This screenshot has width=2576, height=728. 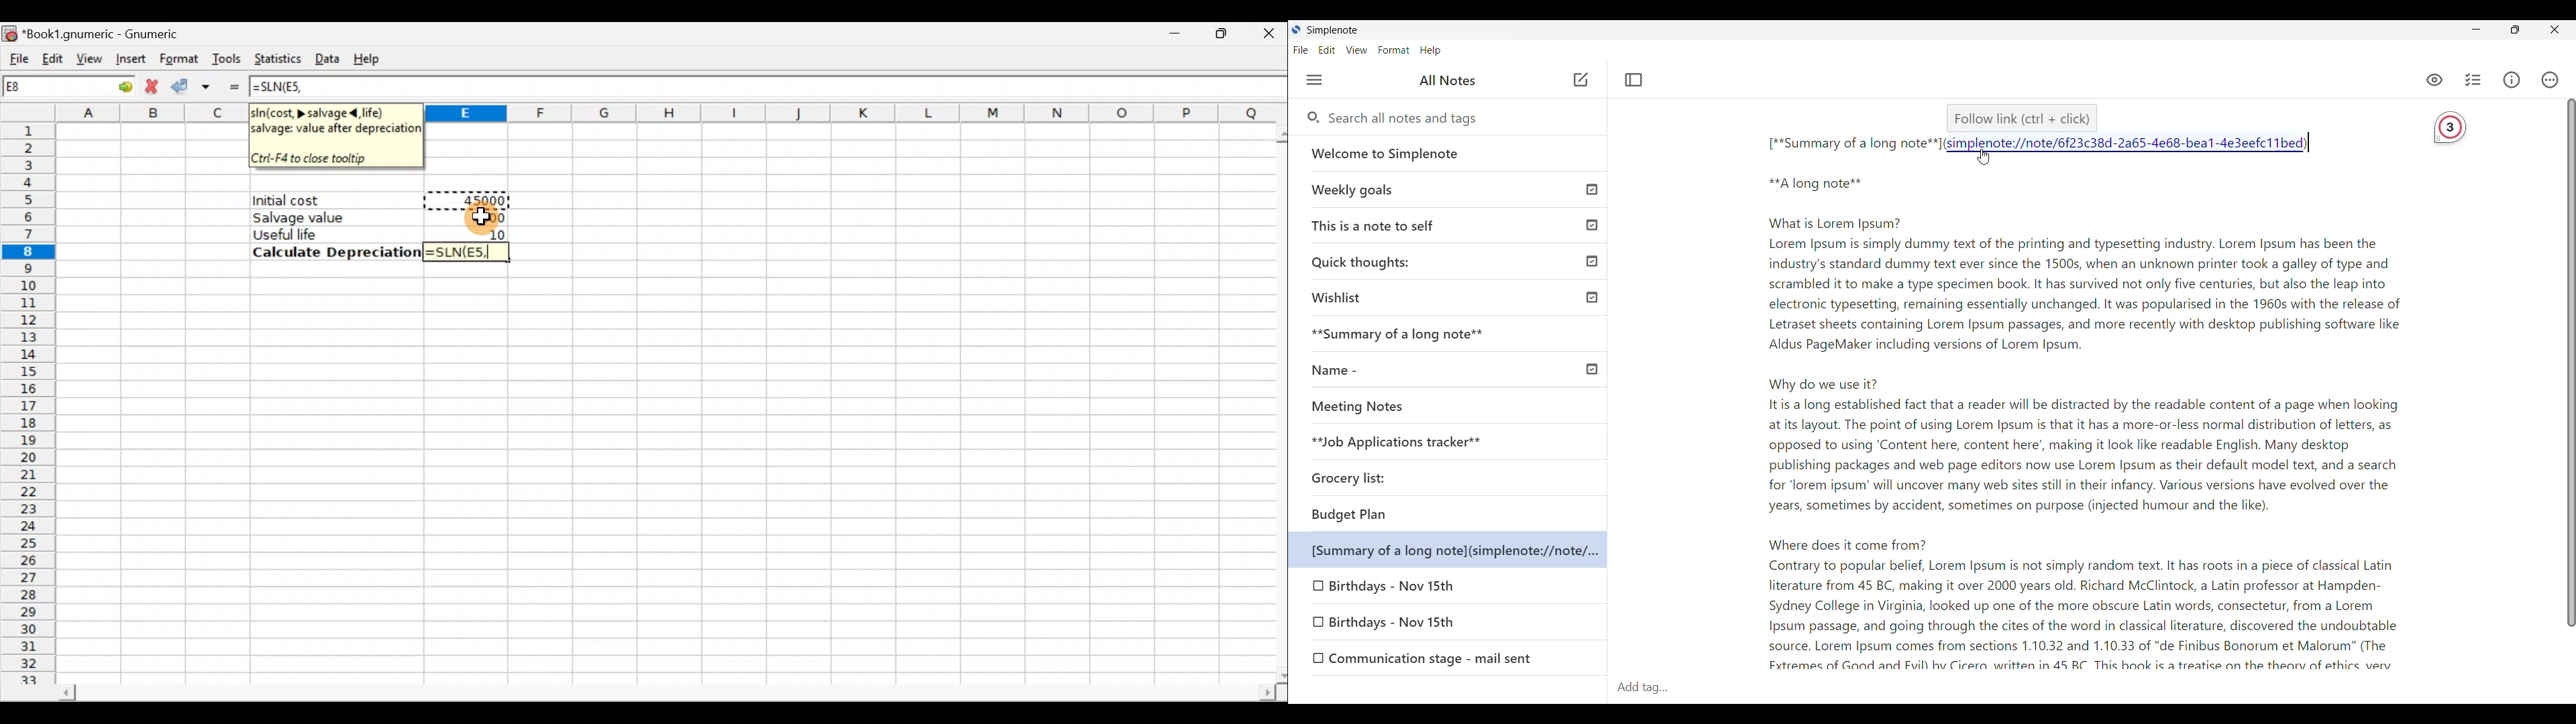 I want to click on Initial cost, so click(x=338, y=200).